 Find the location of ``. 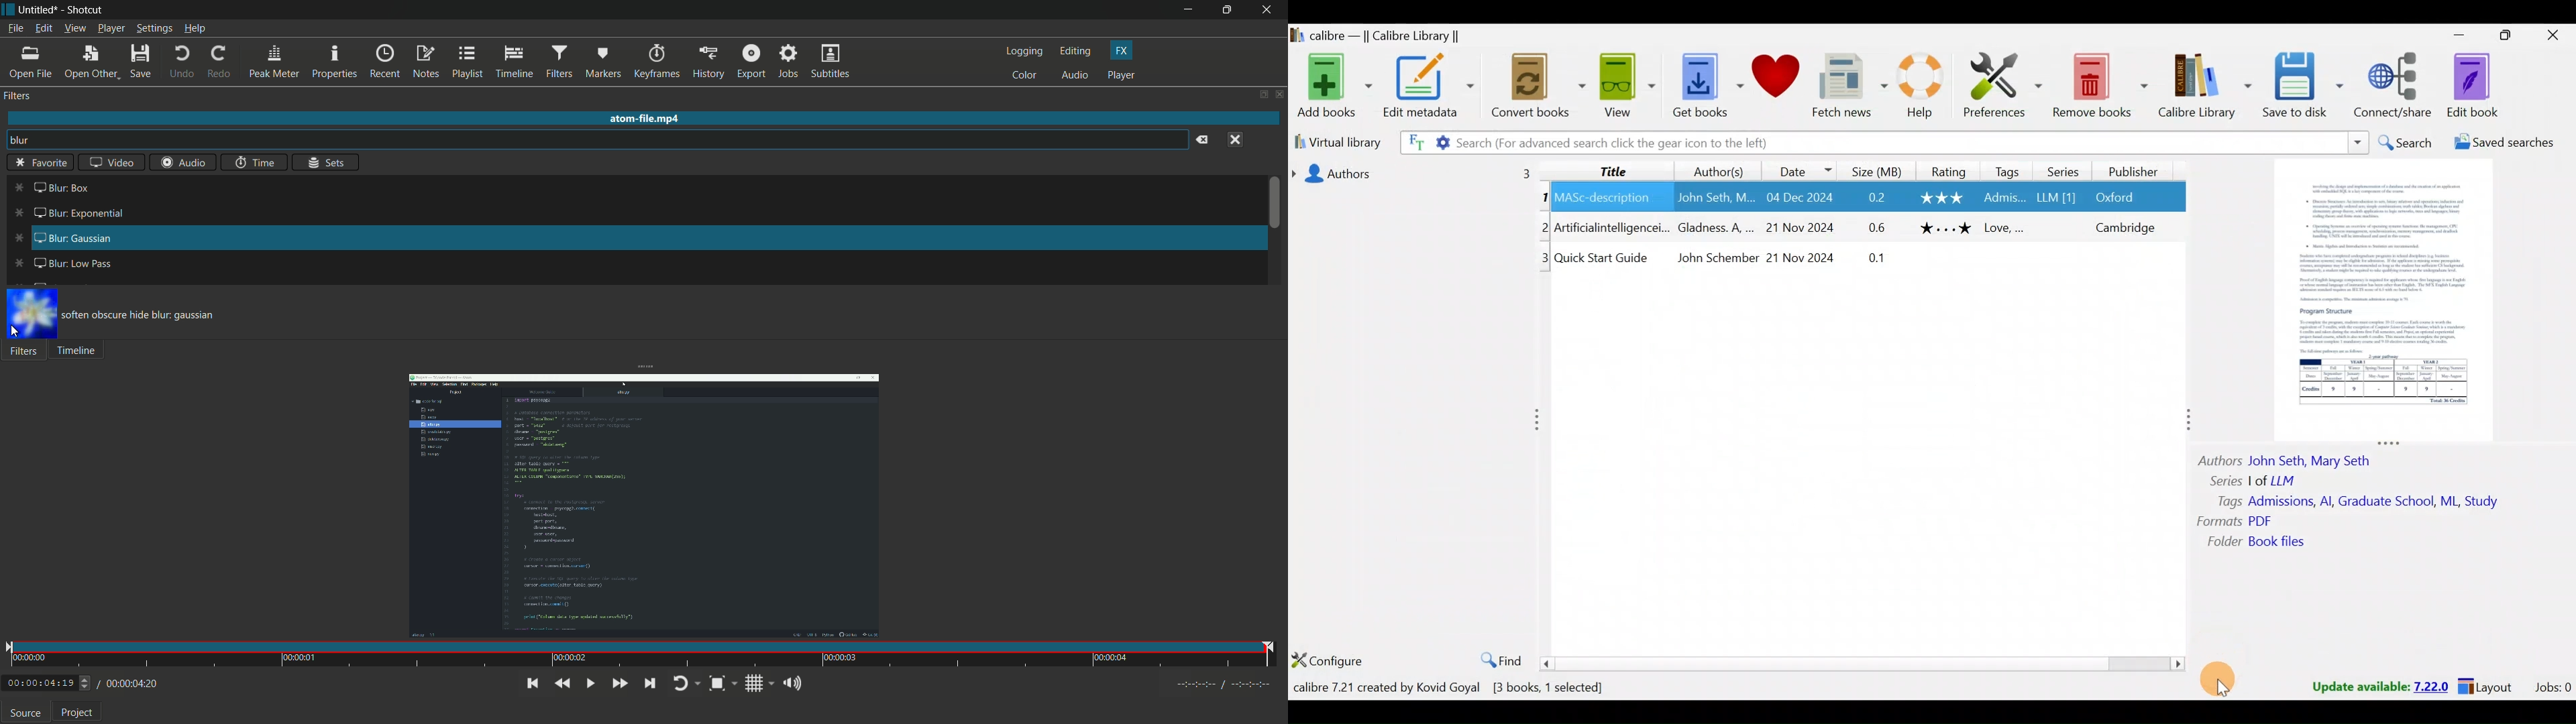

 is located at coordinates (1881, 198).